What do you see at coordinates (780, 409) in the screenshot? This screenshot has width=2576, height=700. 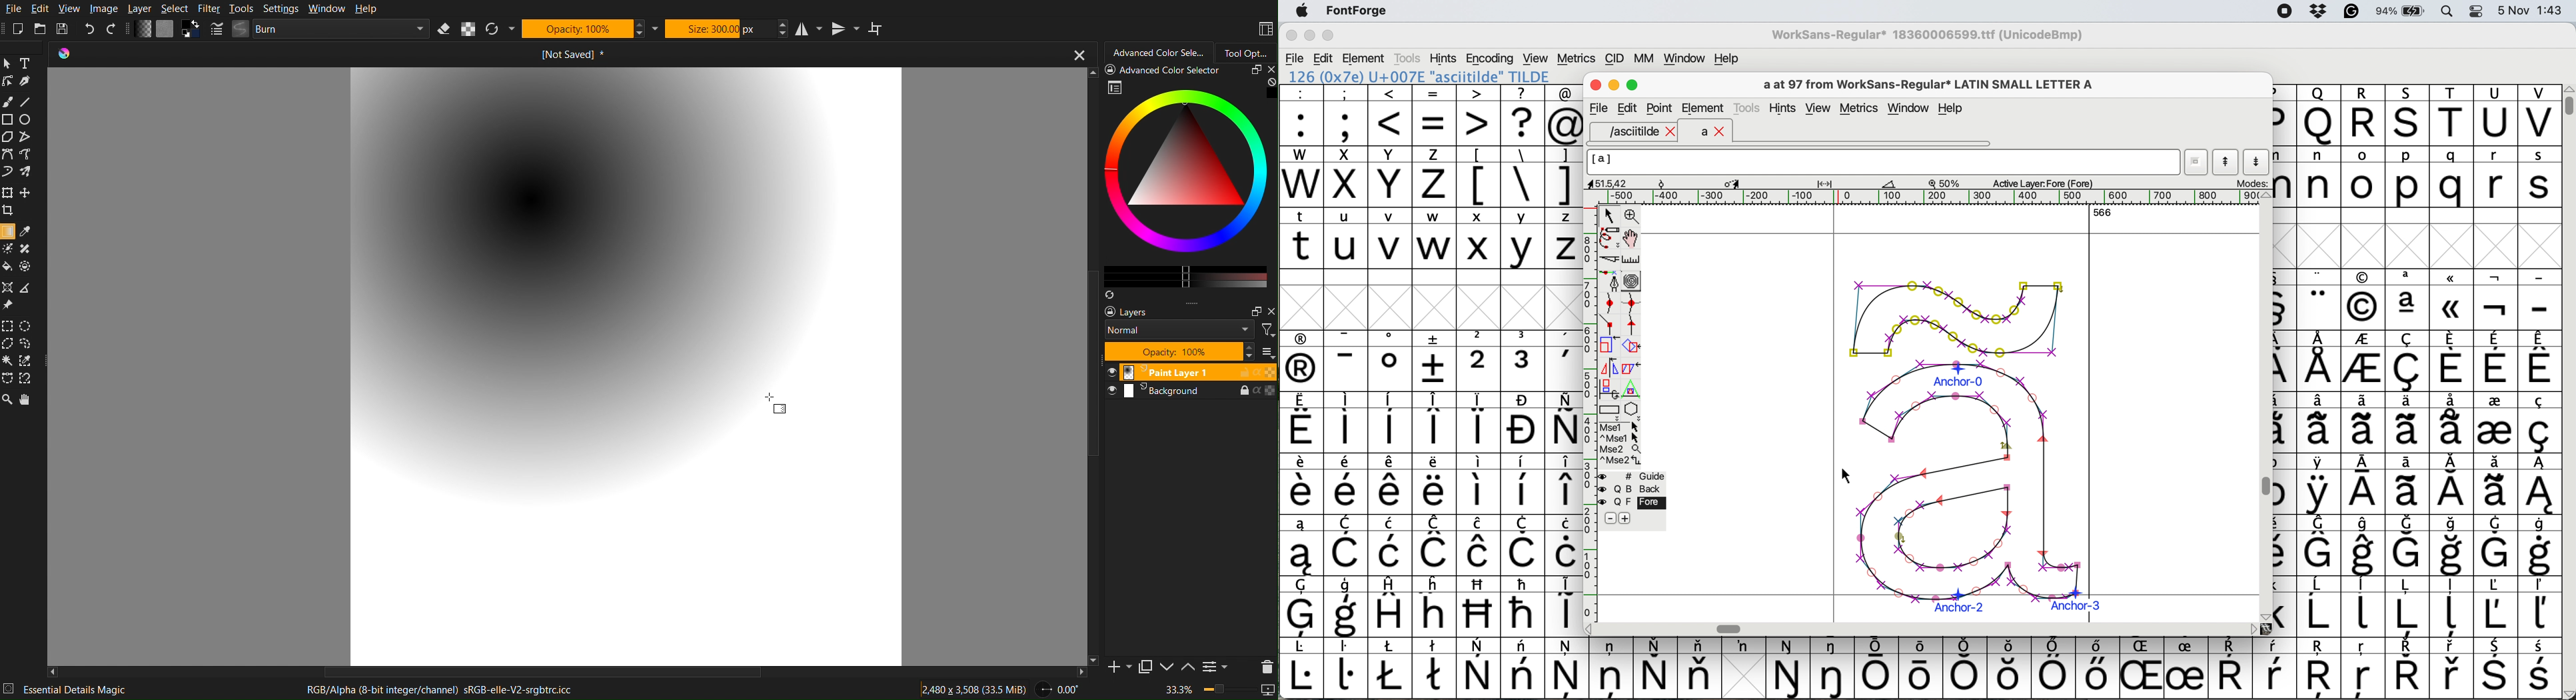 I see `Gradient` at bounding box center [780, 409].